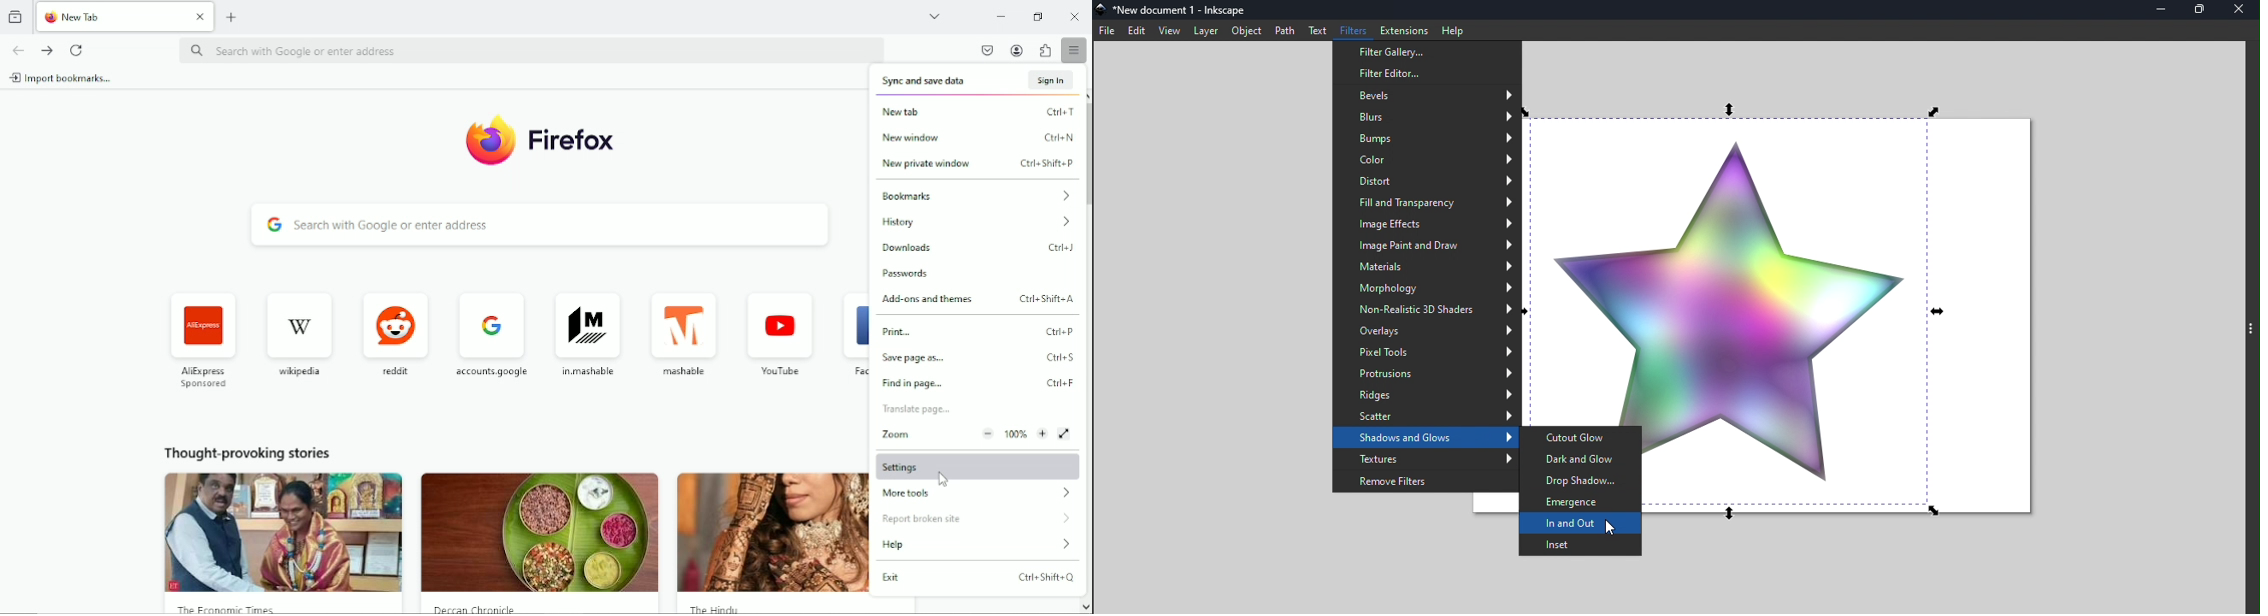 This screenshot has width=2268, height=616. Describe the element at coordinates (232, 15) in the screenshot. I see `new tab` at that location.